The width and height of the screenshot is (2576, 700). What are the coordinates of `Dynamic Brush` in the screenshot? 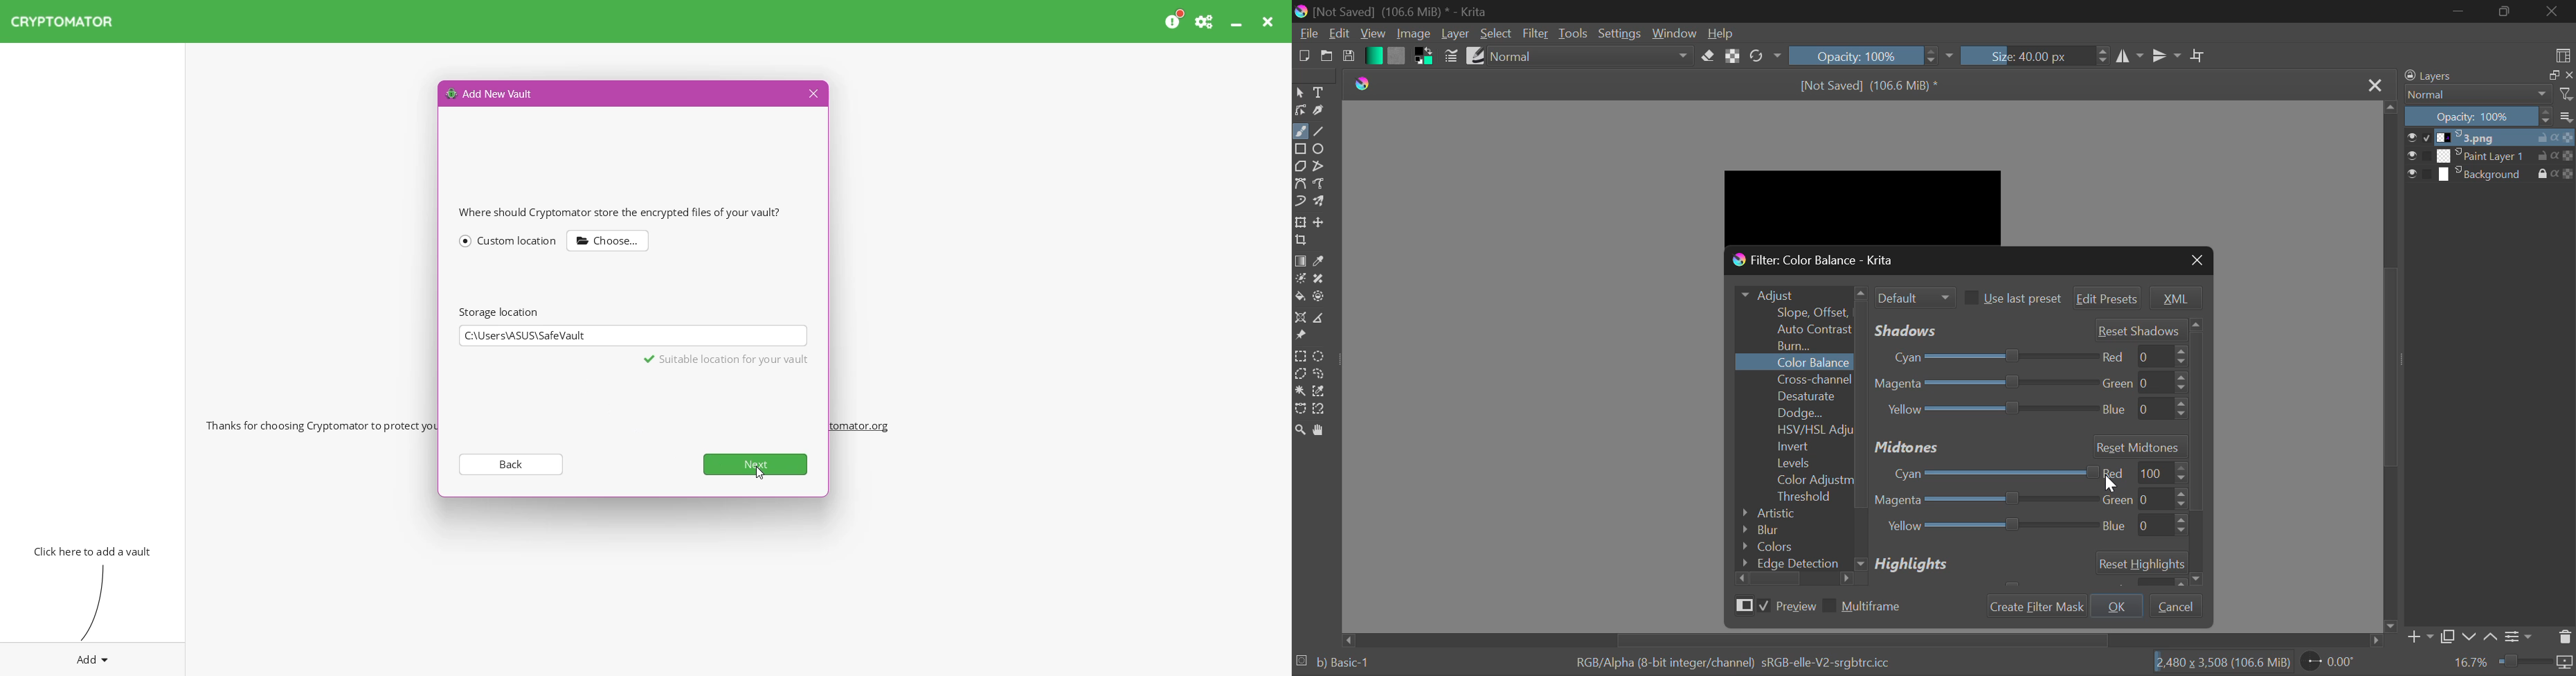 It's located at (1301, 202).